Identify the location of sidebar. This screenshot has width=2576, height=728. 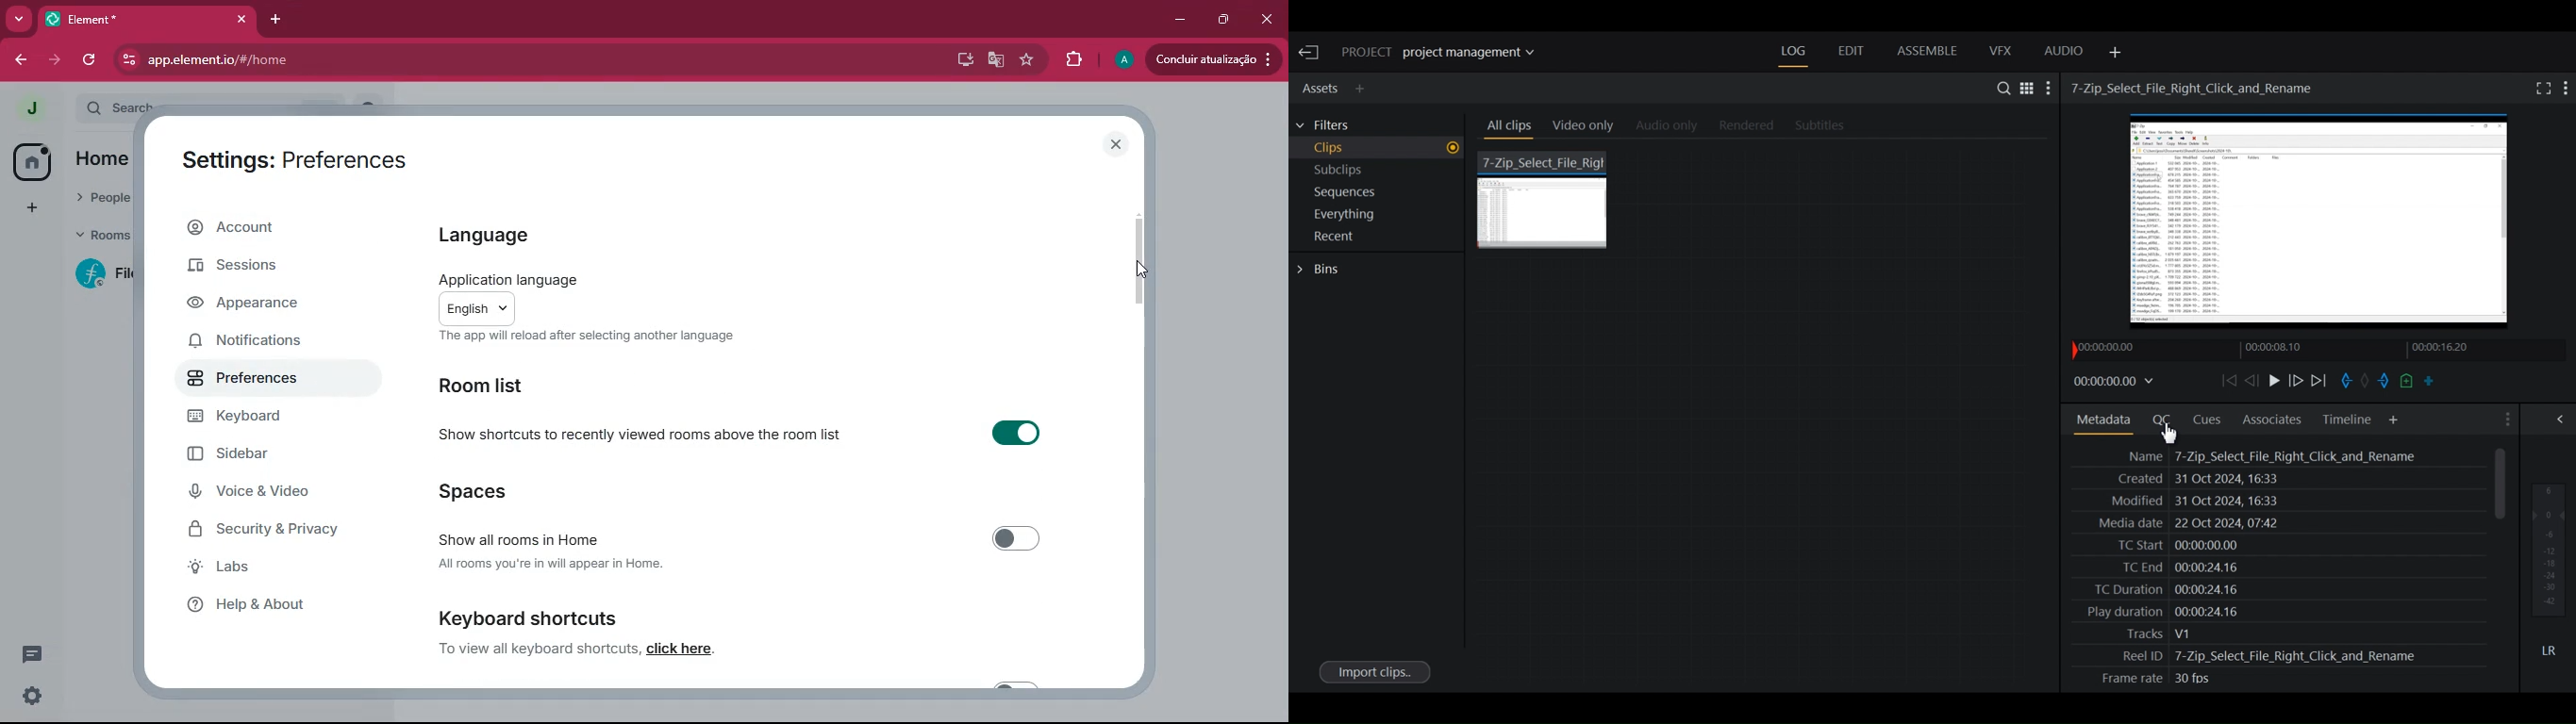
(256, 456).